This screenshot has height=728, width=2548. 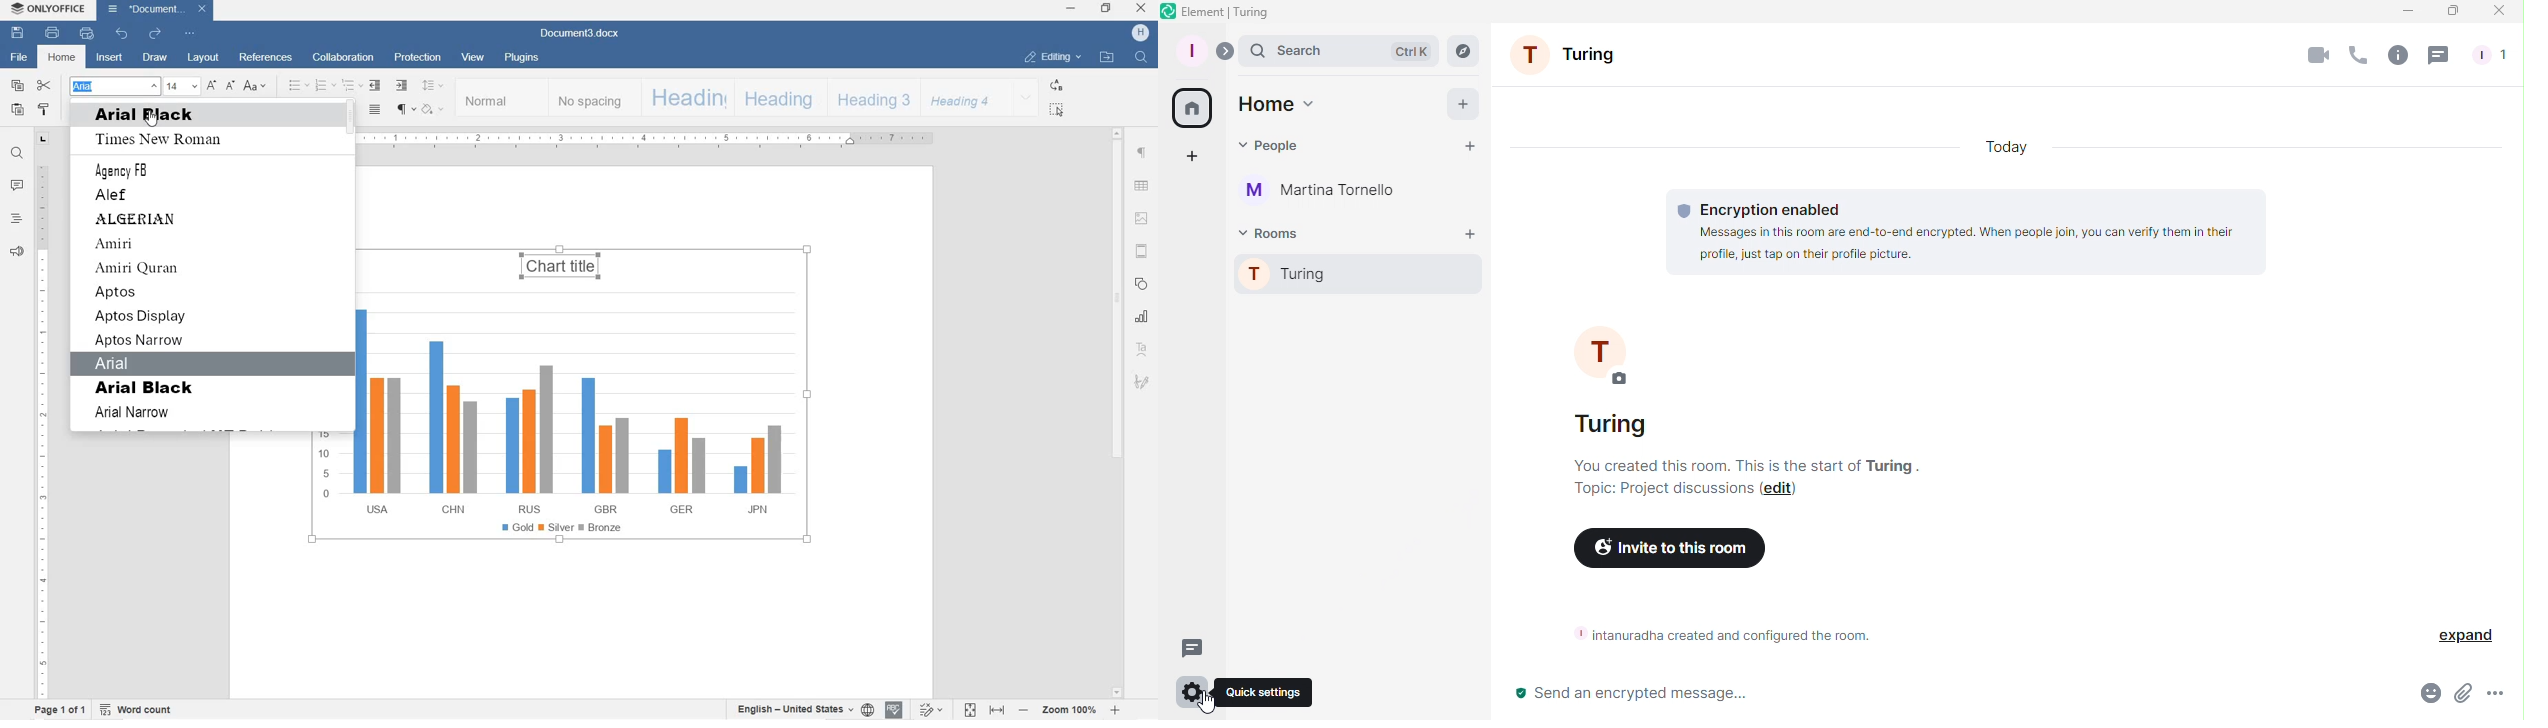 What do you see at coordinates (1323, 195) in the screenshot?
I see `Martina Tornello` at bounding box center [1323, 195].